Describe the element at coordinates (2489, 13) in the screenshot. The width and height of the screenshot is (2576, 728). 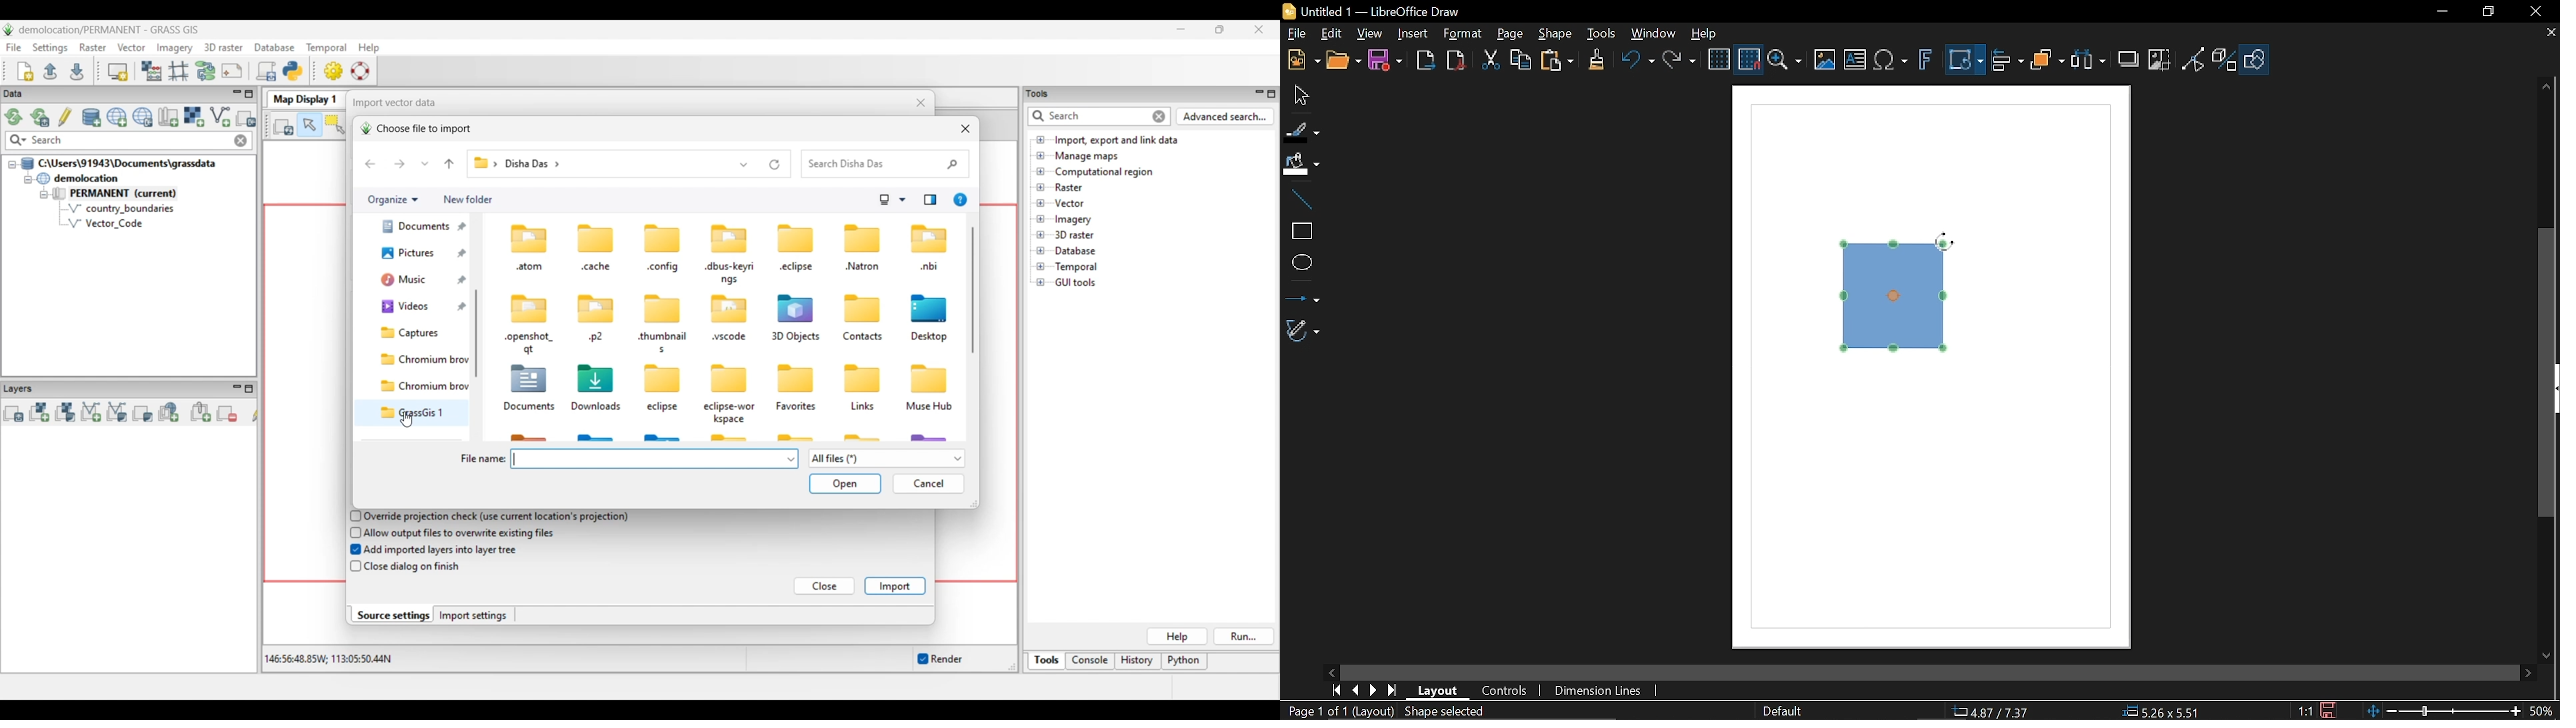
I see `restore down` at that location.